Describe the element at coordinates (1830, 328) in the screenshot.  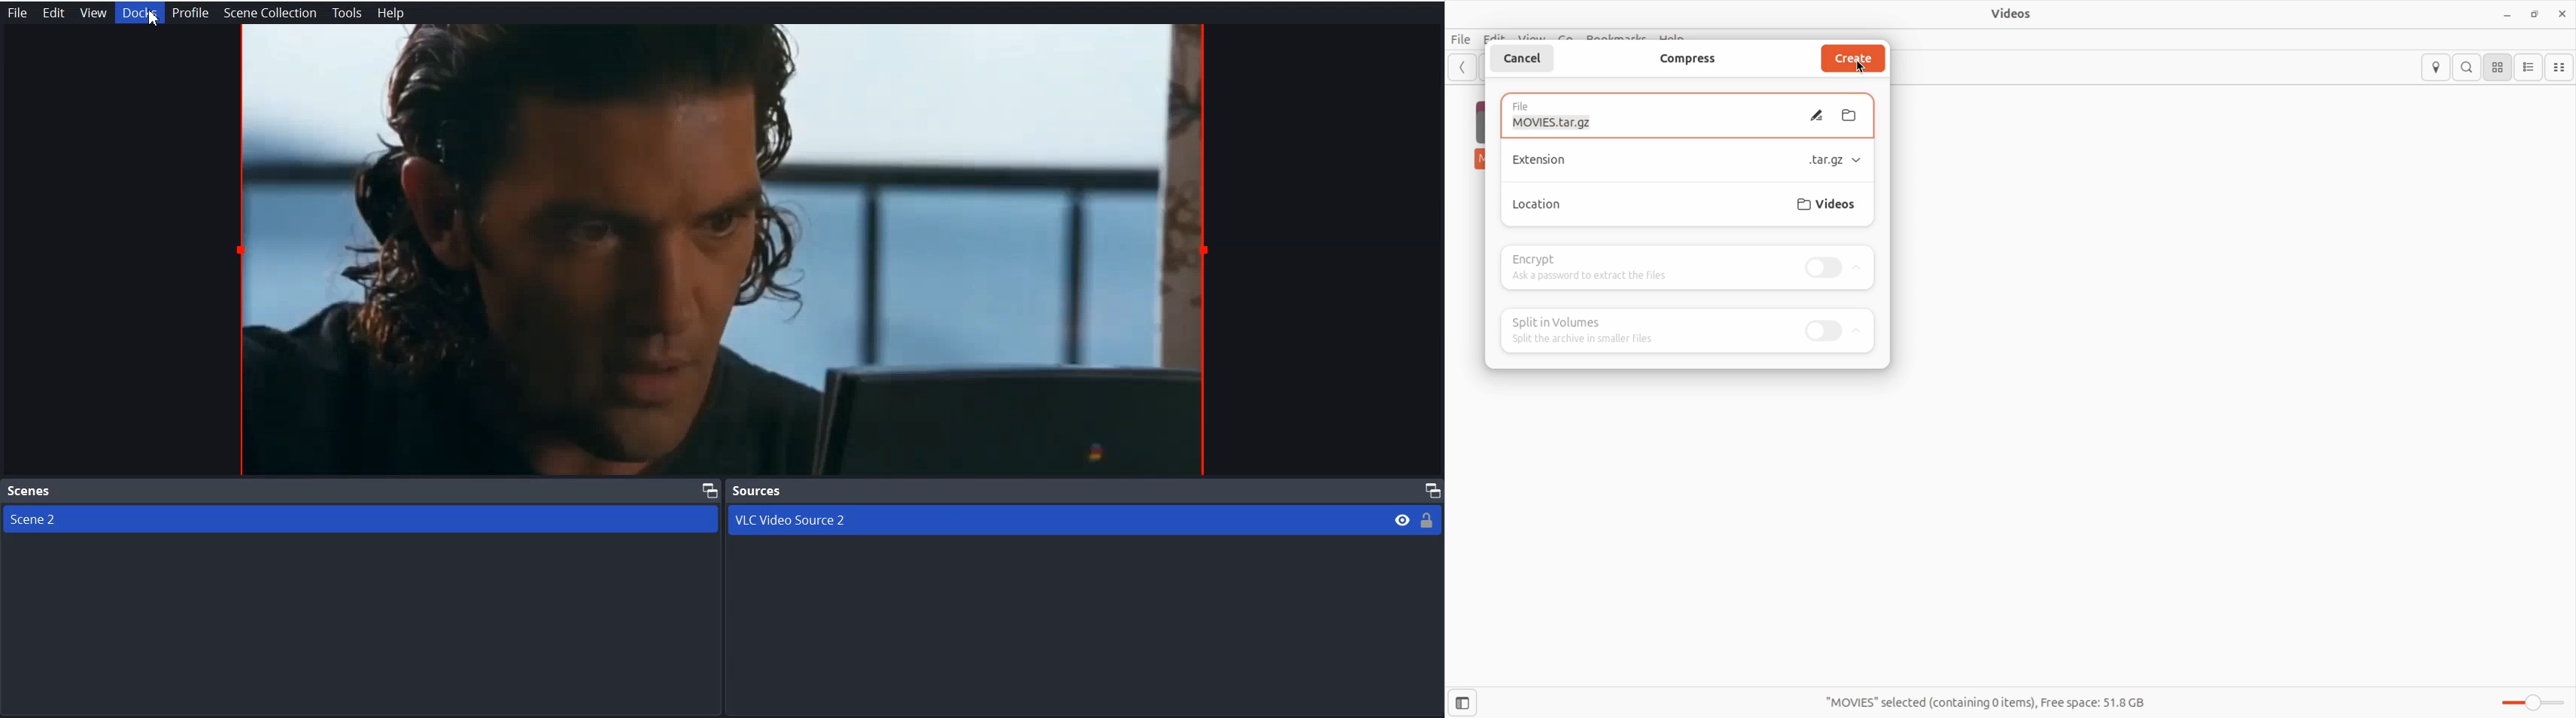
I see `toggle` at that location.